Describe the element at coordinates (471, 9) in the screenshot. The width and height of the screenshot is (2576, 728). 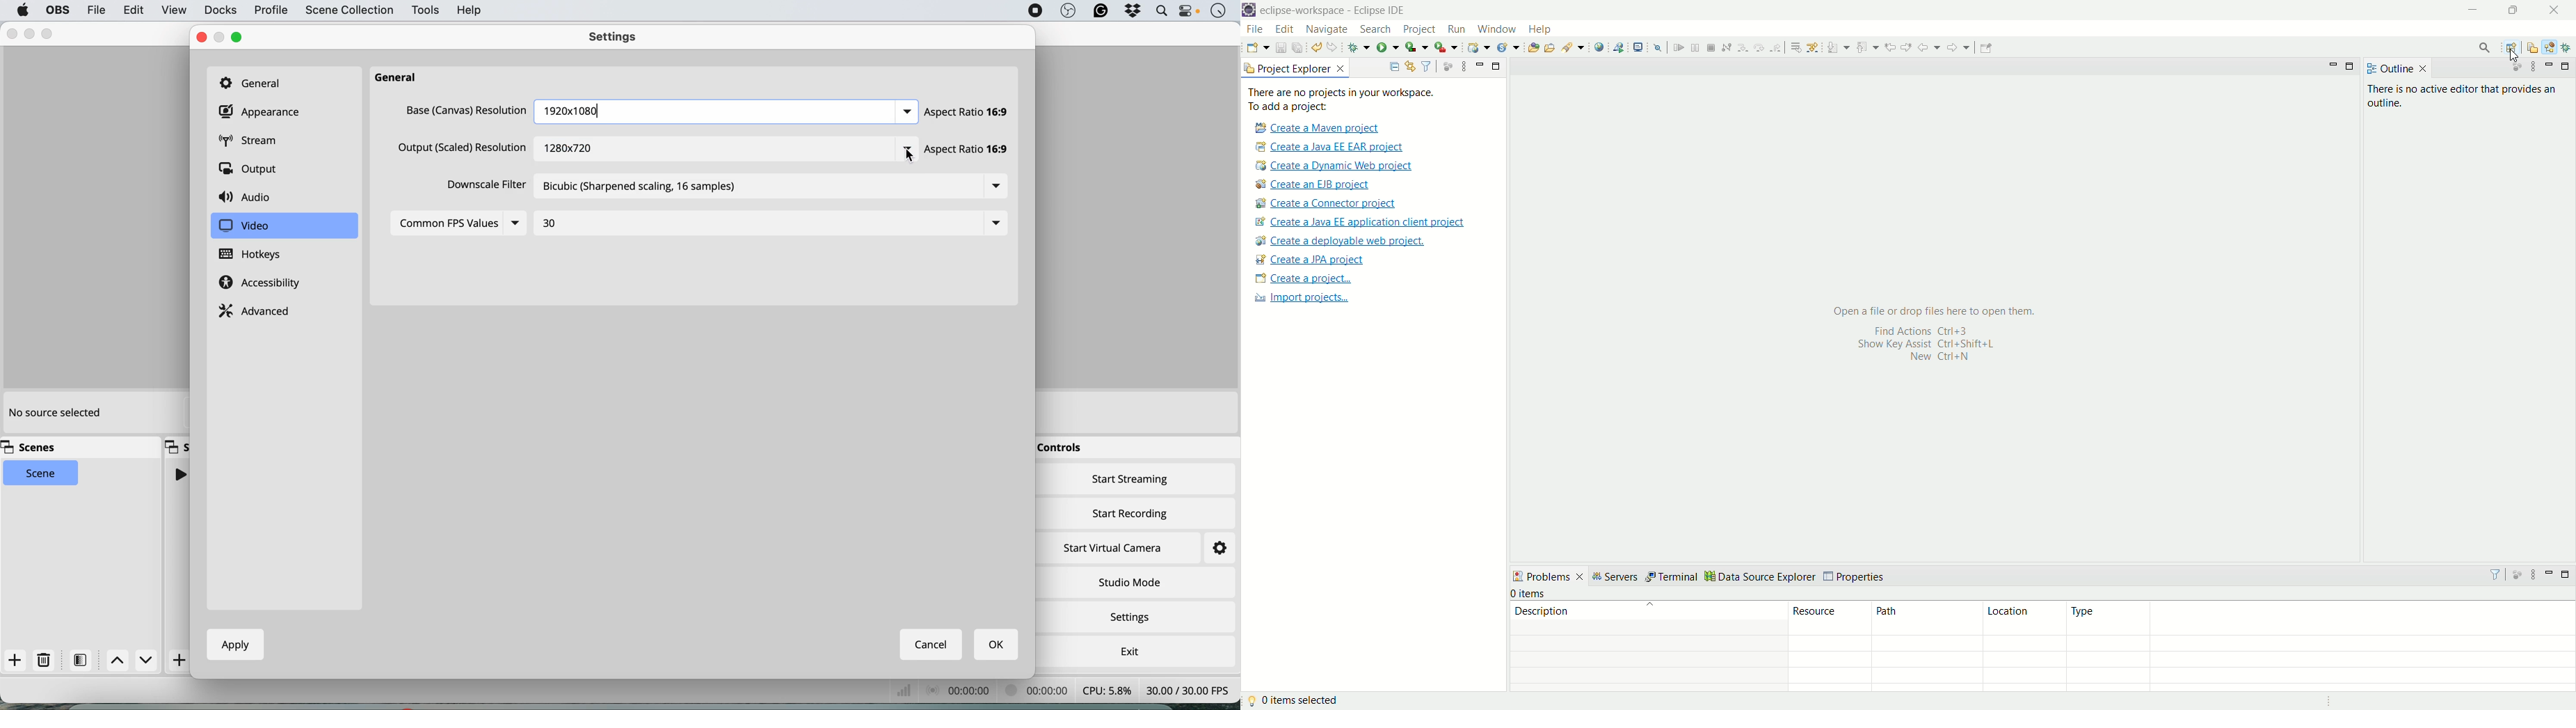
I see `help` at that location.